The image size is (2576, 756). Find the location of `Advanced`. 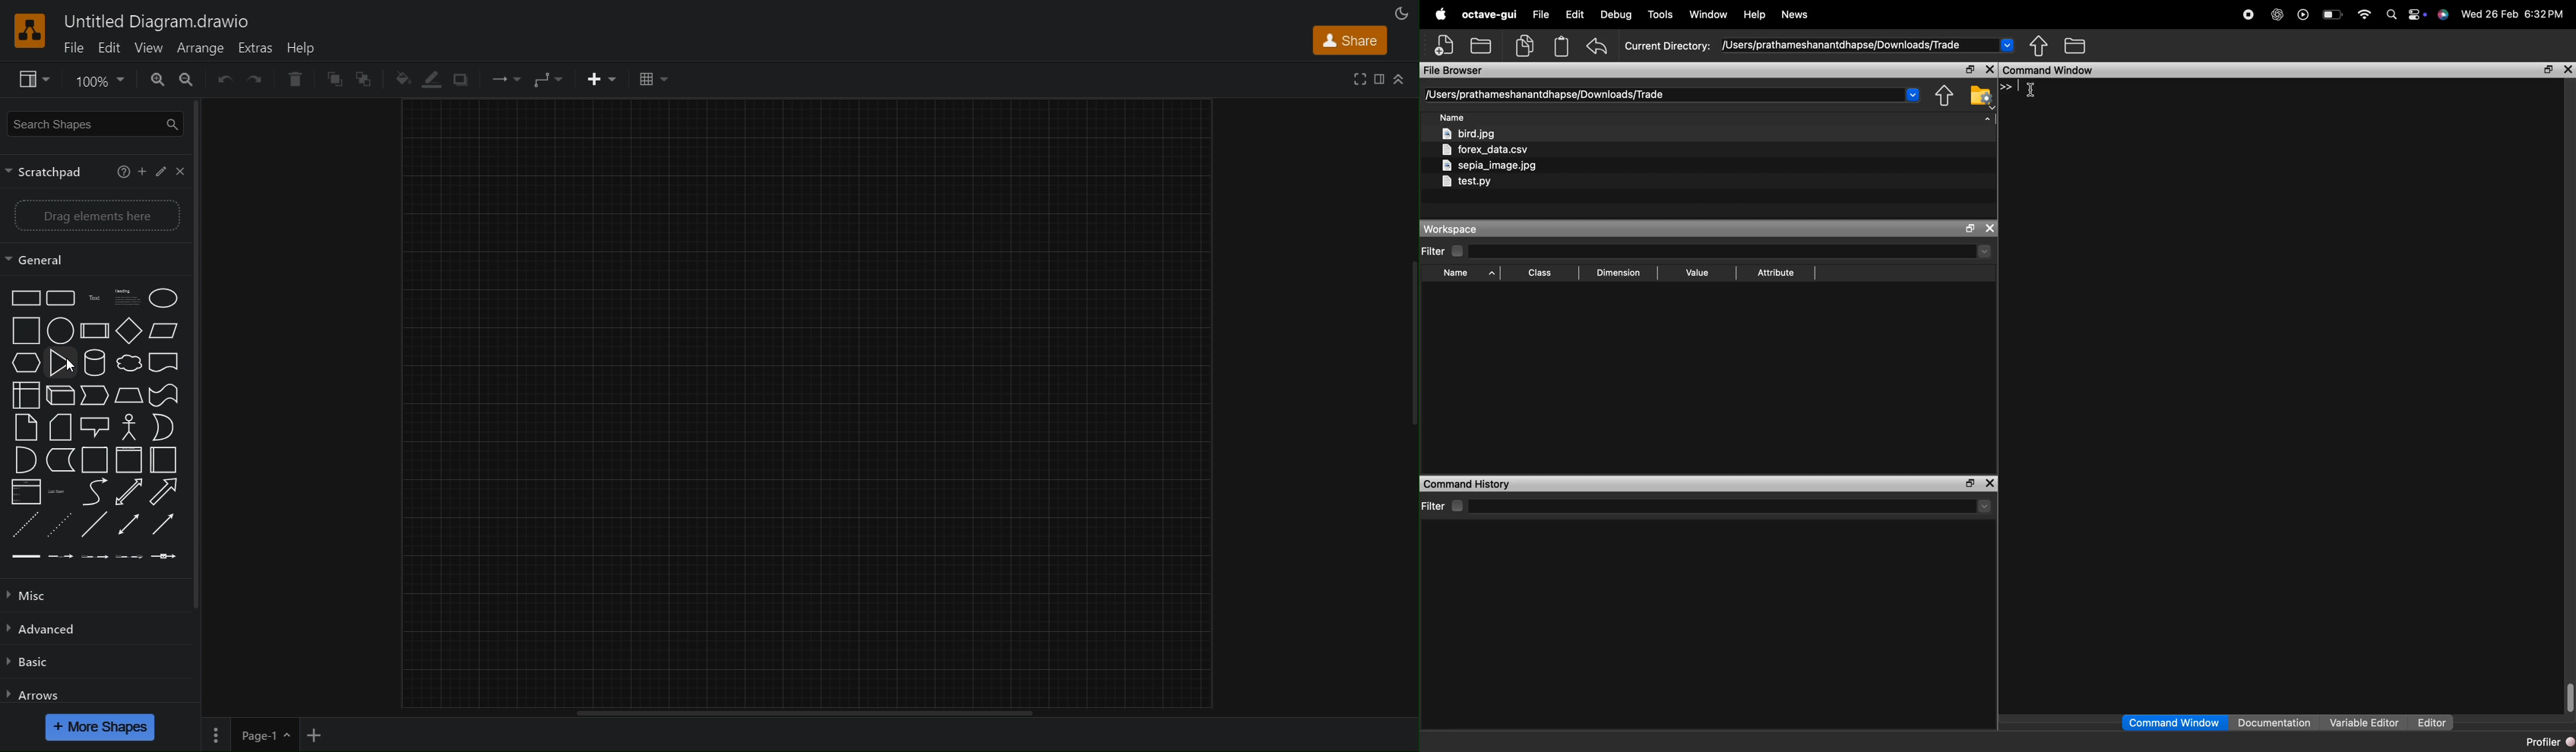

Advanced is located at coordinates (48, 633).